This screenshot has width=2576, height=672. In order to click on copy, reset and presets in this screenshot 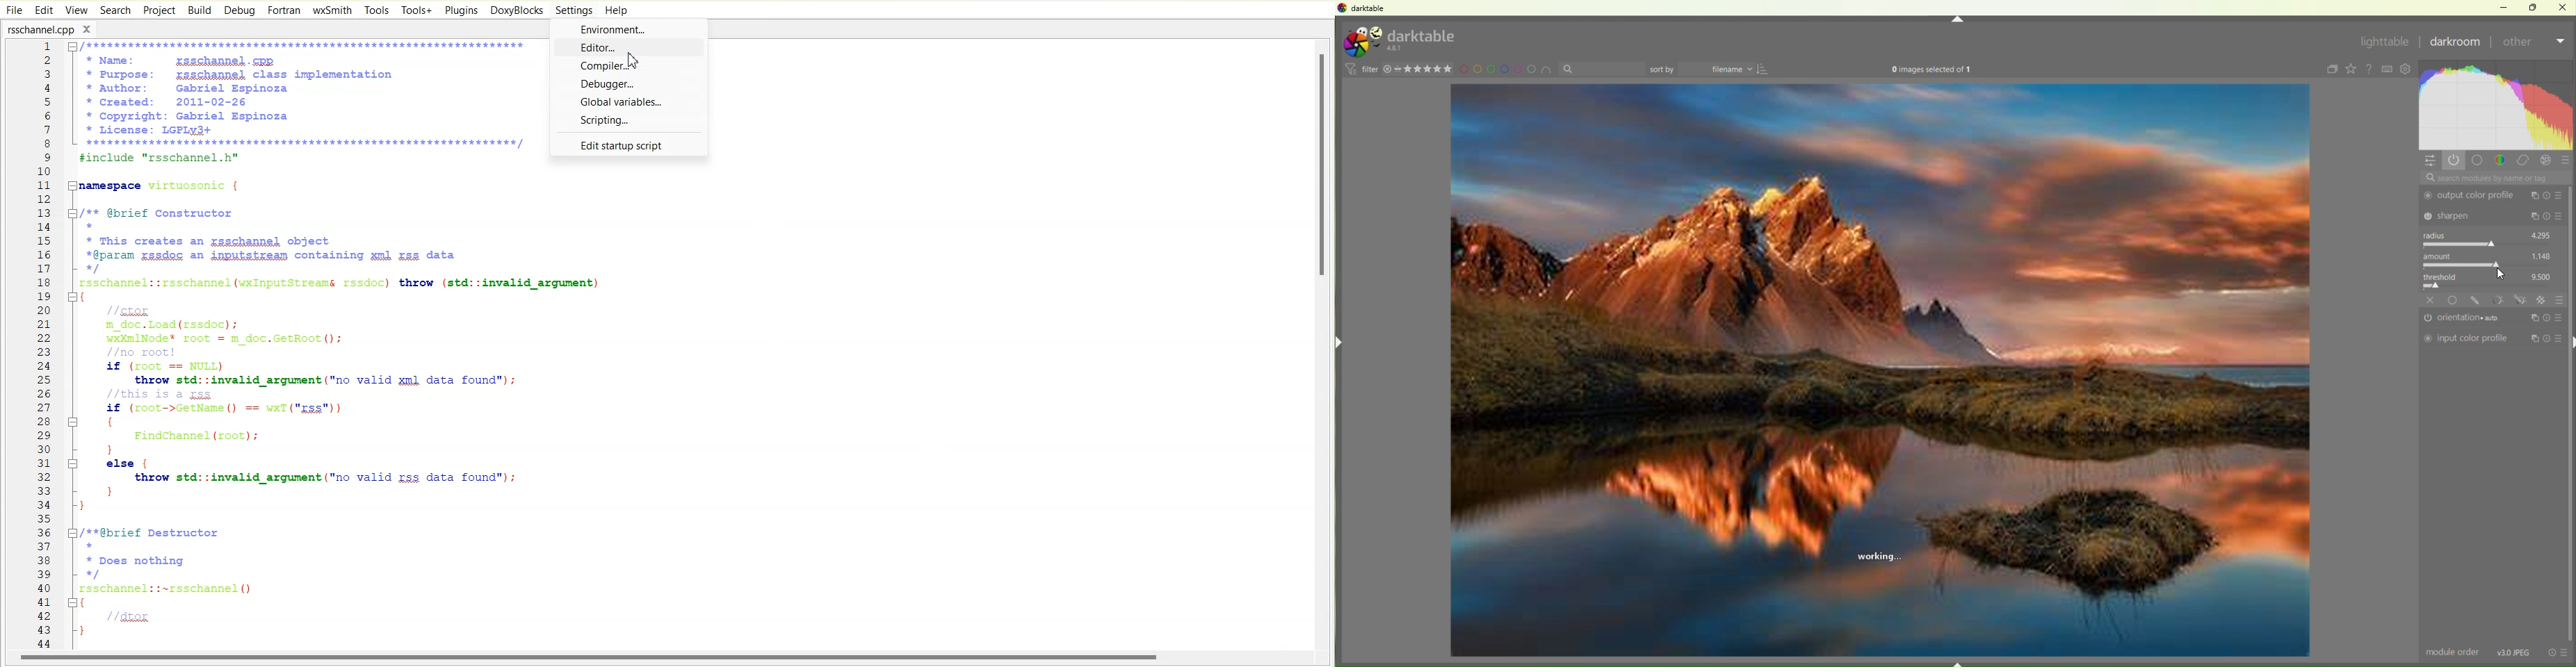, I will do `click(2548, 217)`.